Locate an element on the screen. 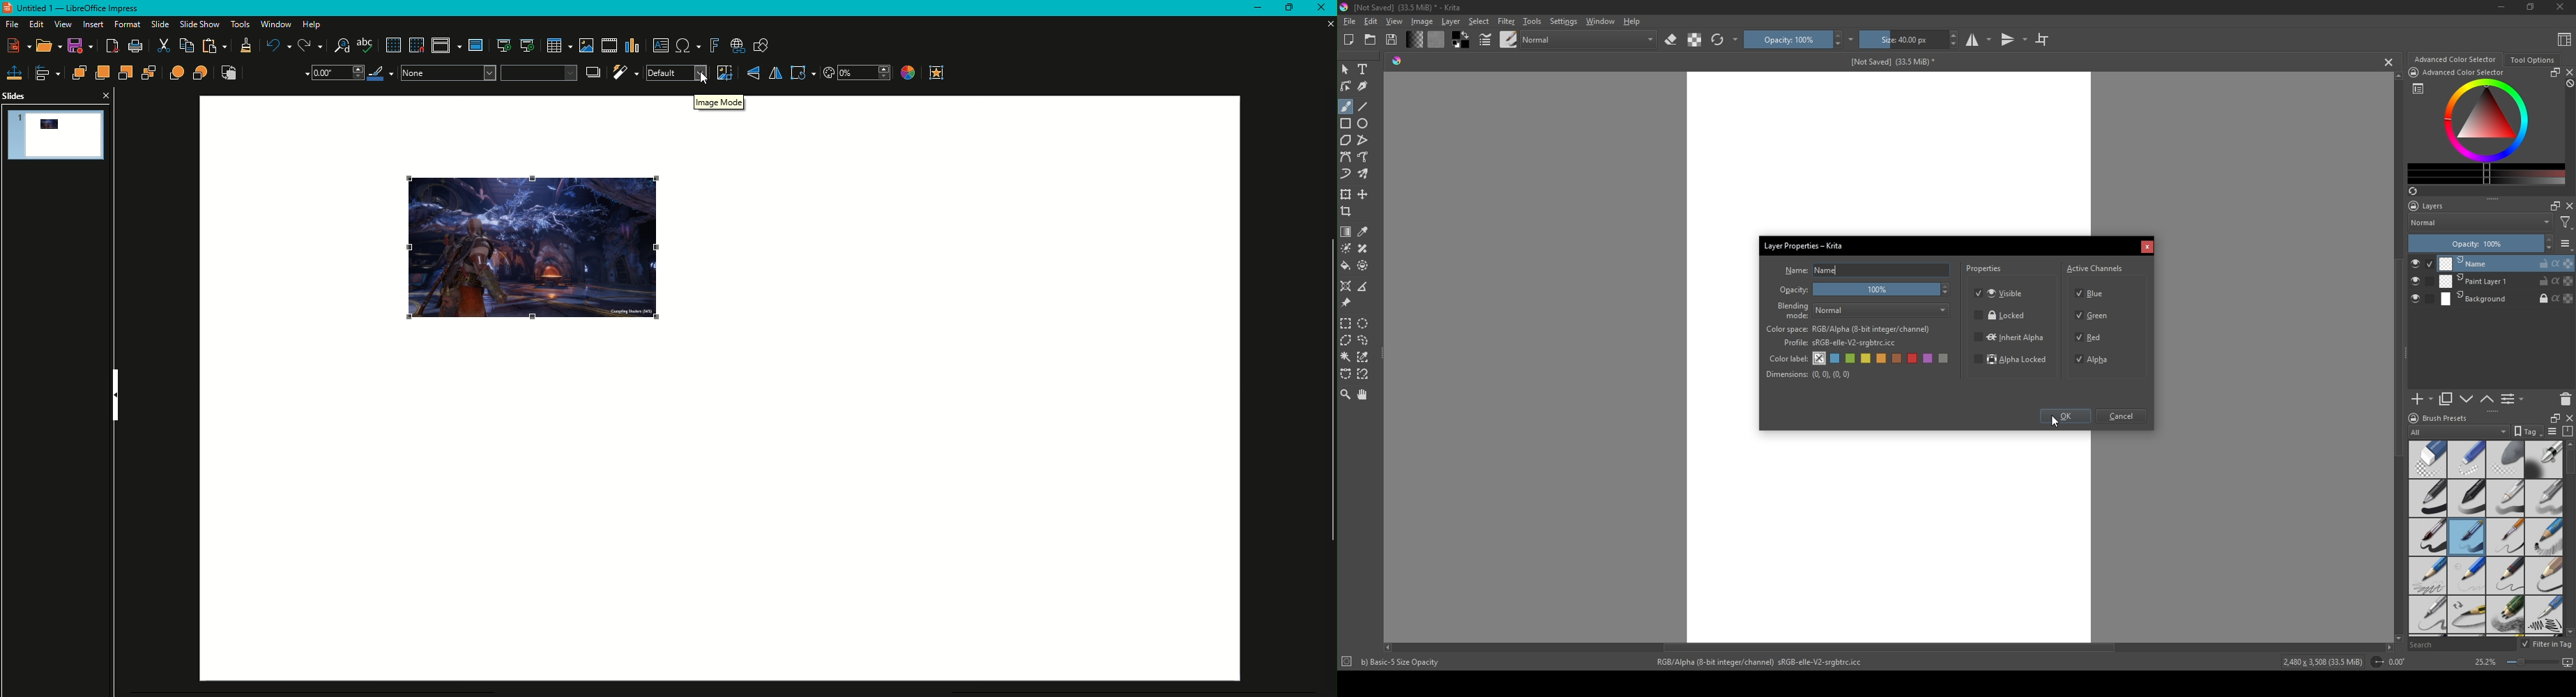 The width and height of the screenshot is (2576, 700). Backward is located at coordinates (126, 73).